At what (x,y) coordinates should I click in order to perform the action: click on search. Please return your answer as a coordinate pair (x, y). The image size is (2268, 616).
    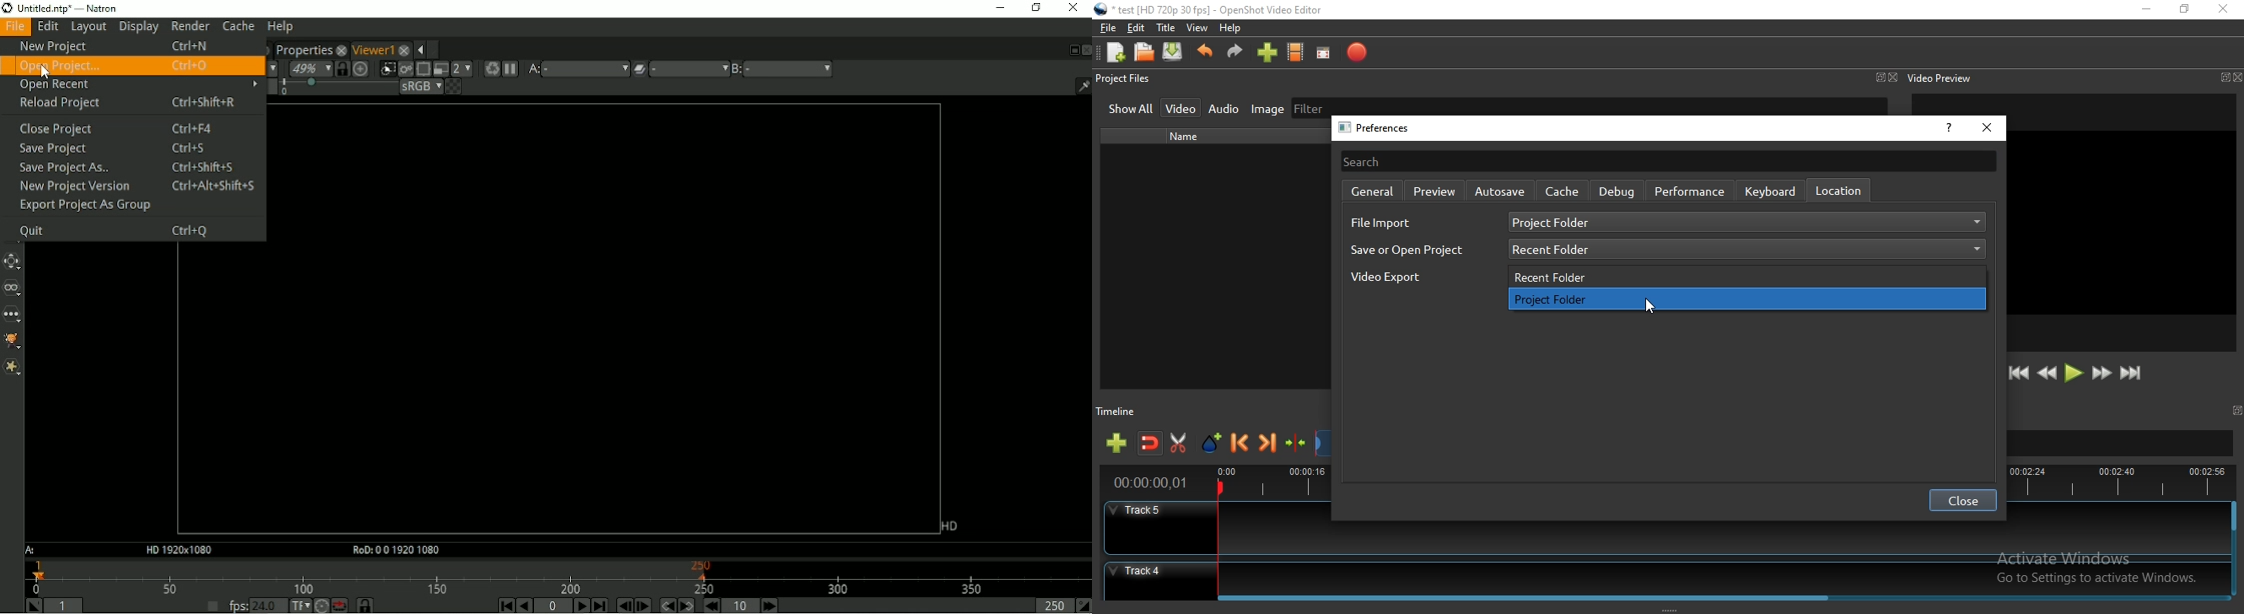
    Looking at the image, I should click on (1668, 160).